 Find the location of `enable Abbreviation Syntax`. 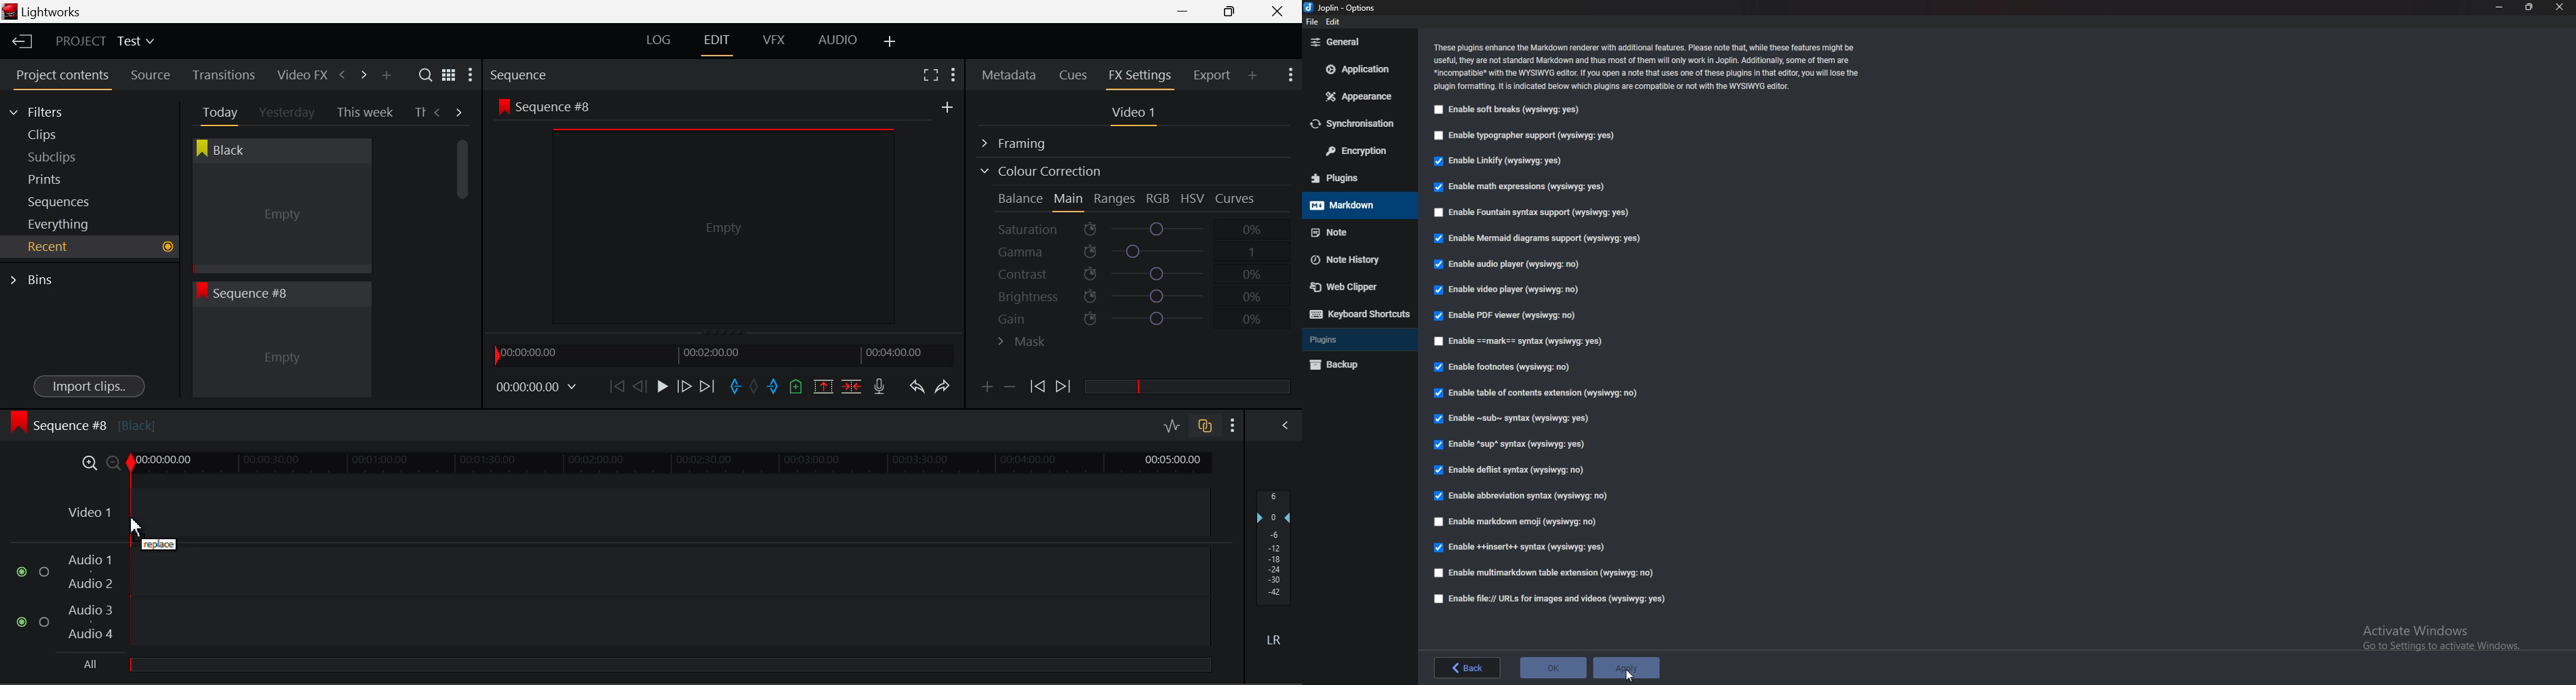

enable Abbreviation Syntax is located at coordinates (1524, 495).